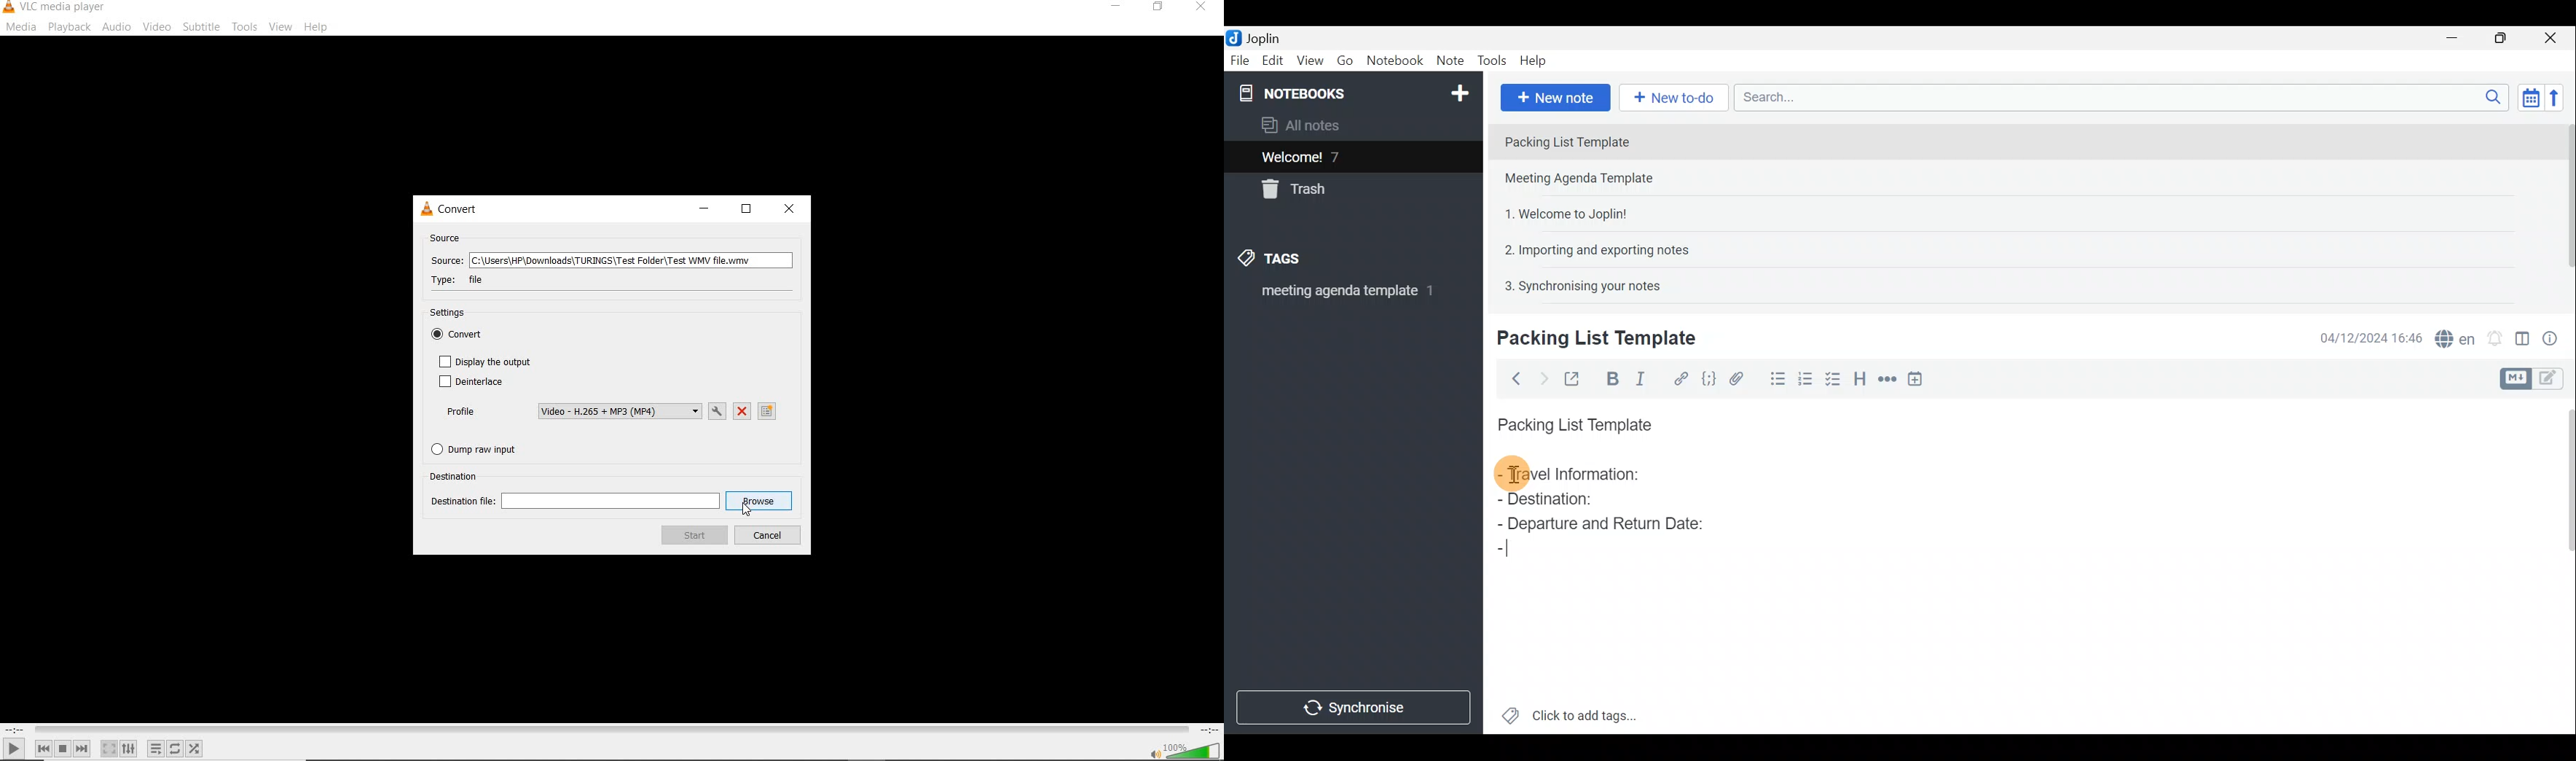 This screenshot has width=2576, height=784. What do you see at coordinates (2118, 99) in the screenshot?
I see `Search bar` at bounding box center [2118, 99].